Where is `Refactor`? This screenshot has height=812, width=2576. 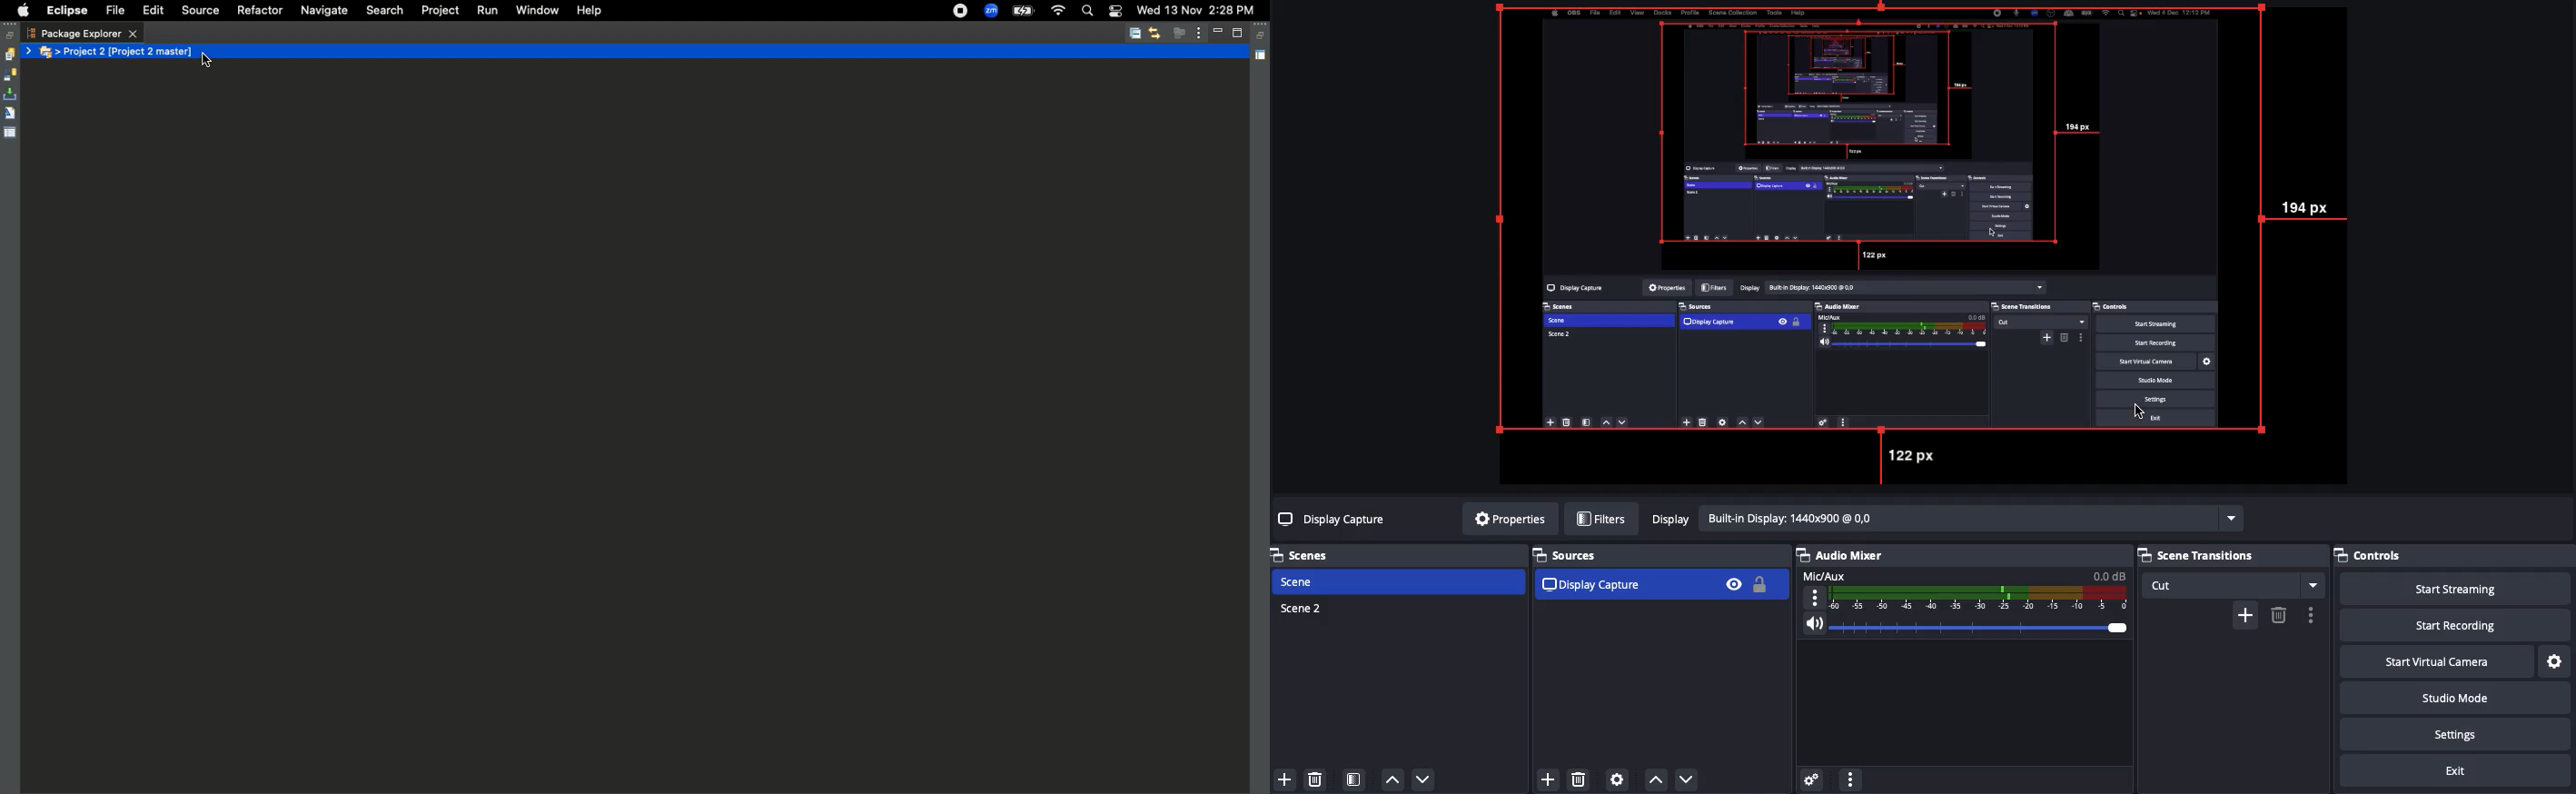
Refactor is located at coordinates (258, 11).